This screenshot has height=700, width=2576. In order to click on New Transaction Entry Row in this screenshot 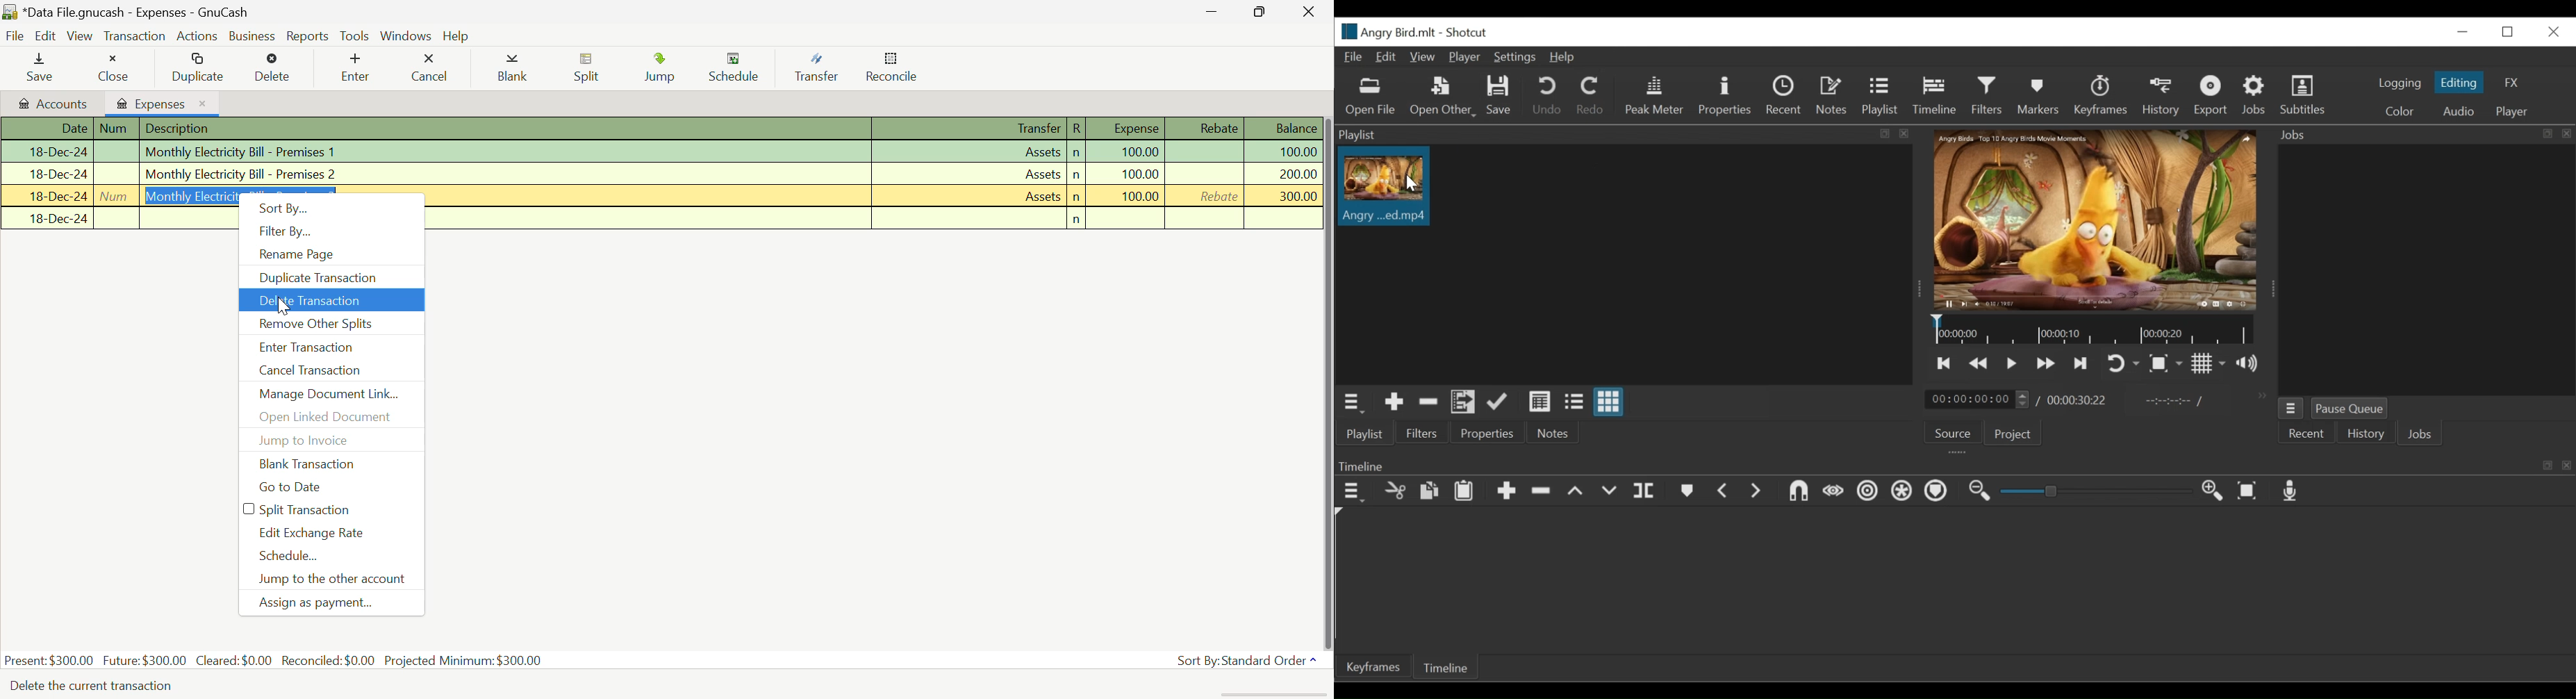, I will do `click(115, 219)`.